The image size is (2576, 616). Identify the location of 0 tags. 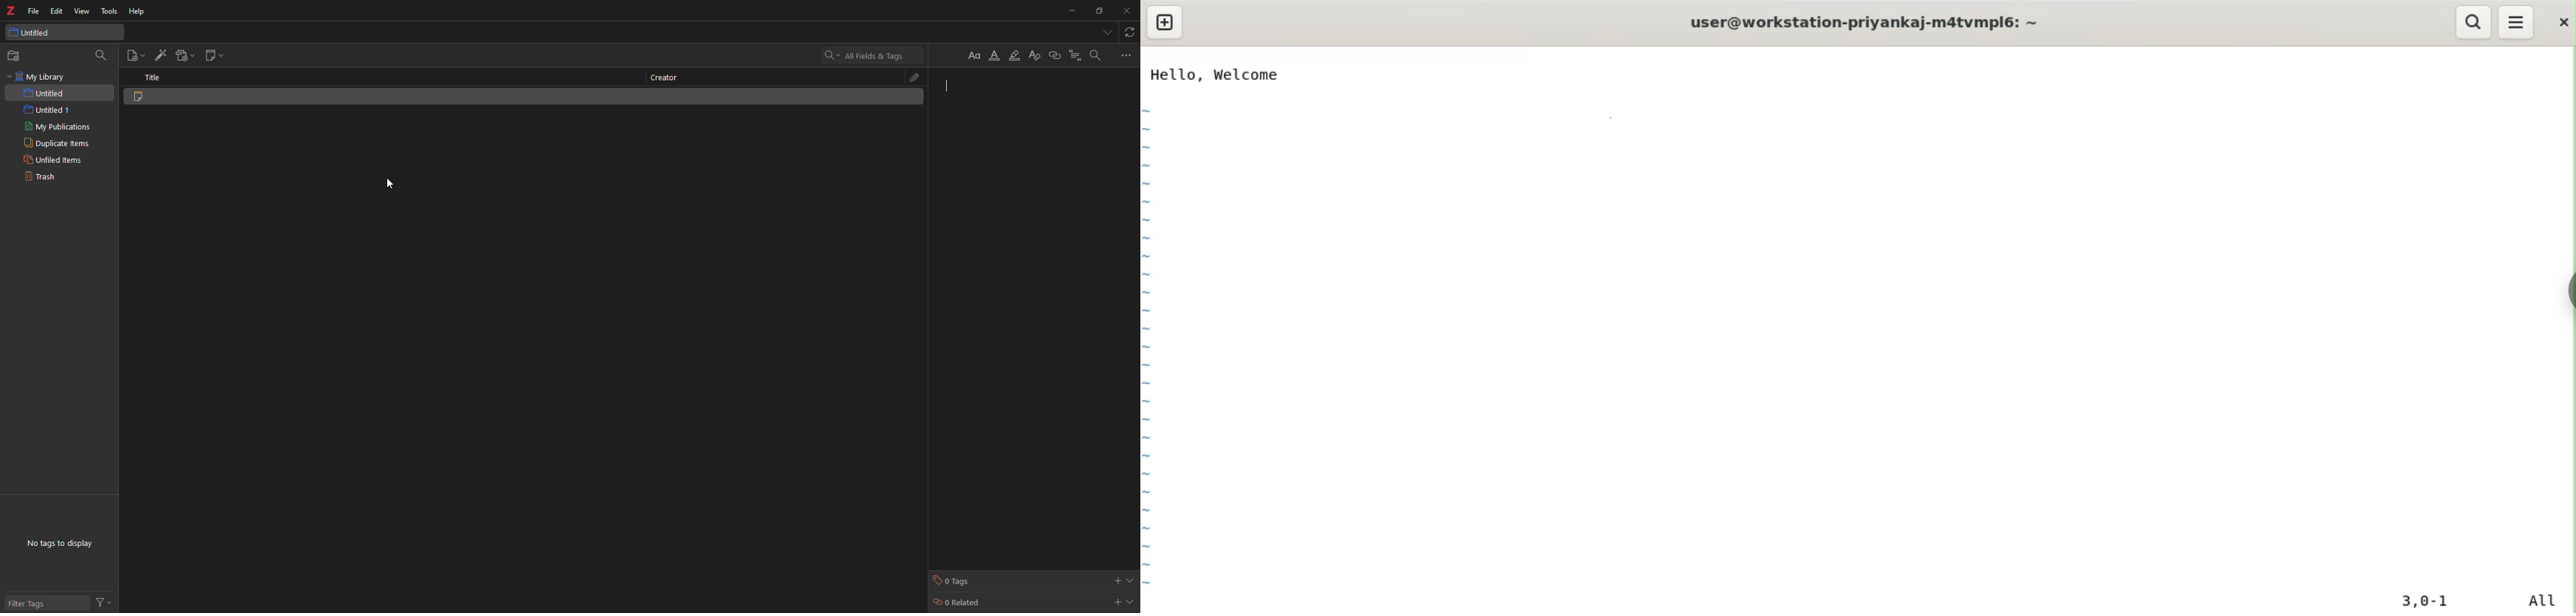
(968, 582).